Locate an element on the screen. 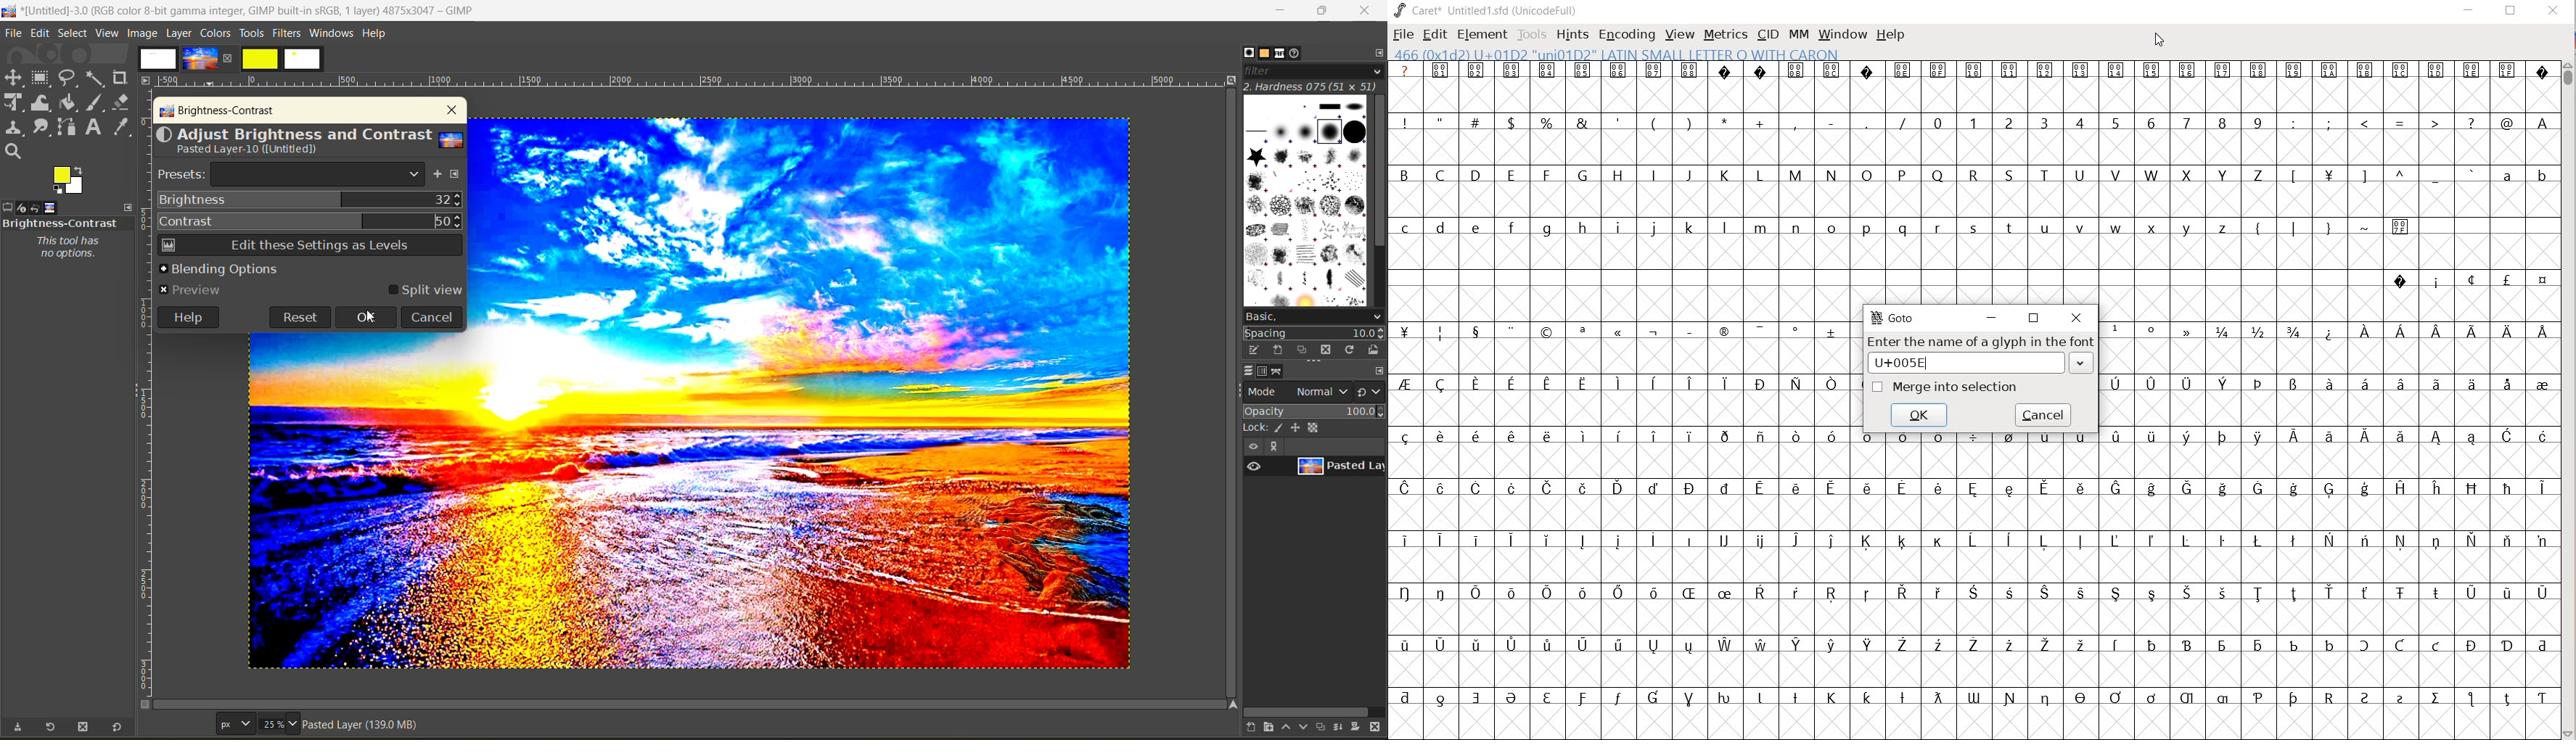  help is located at coordinates (377, 36).